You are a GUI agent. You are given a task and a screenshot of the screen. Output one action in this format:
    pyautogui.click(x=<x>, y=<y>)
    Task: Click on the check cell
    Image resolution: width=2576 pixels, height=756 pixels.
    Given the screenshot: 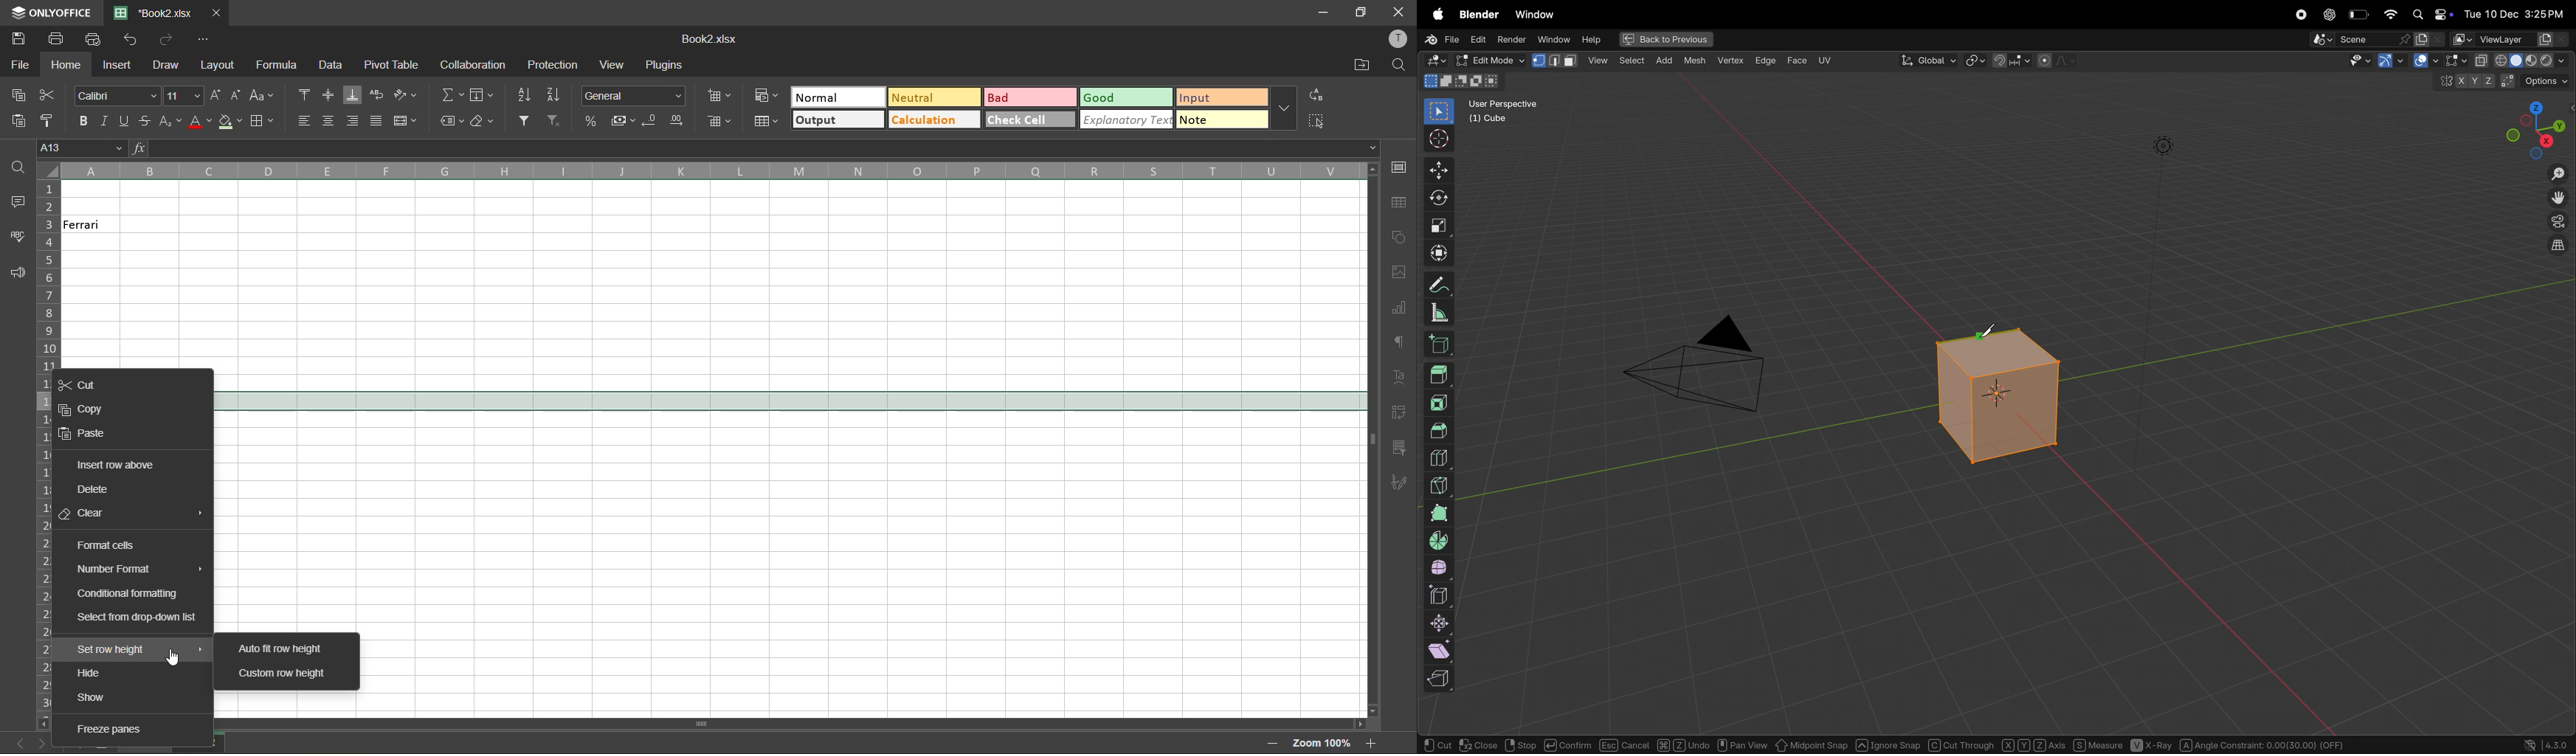 What is the action you would take?
    pyautogui.click(x=1029, y=121)
    